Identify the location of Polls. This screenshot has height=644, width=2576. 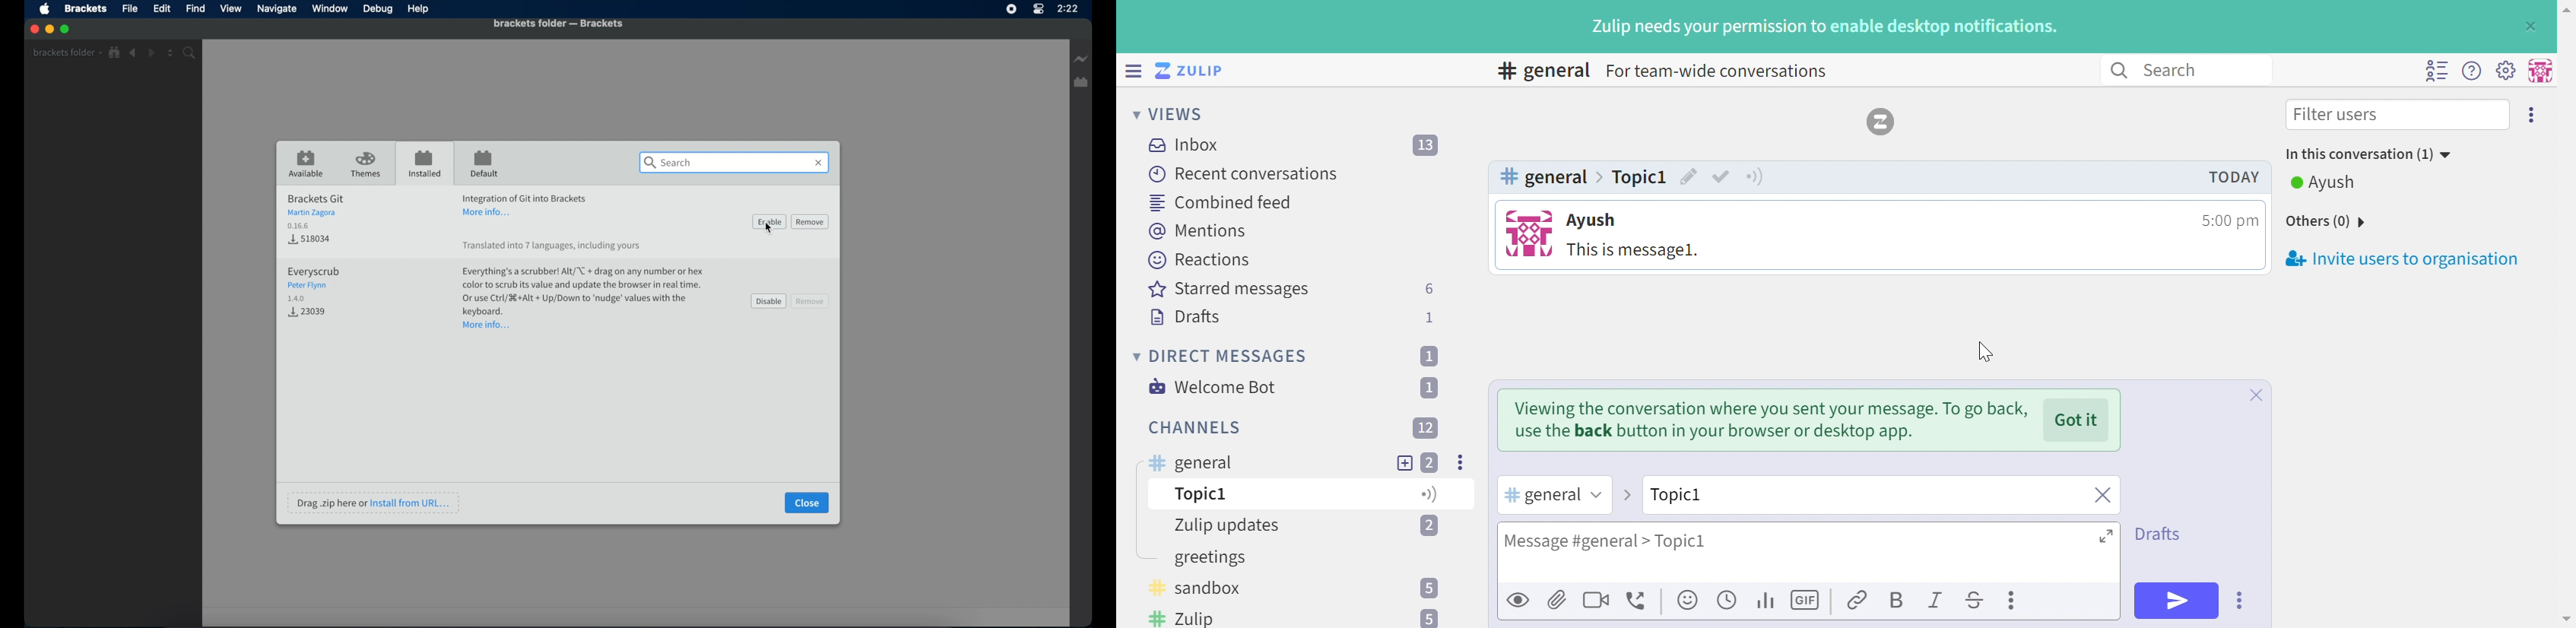
(1767, 599).